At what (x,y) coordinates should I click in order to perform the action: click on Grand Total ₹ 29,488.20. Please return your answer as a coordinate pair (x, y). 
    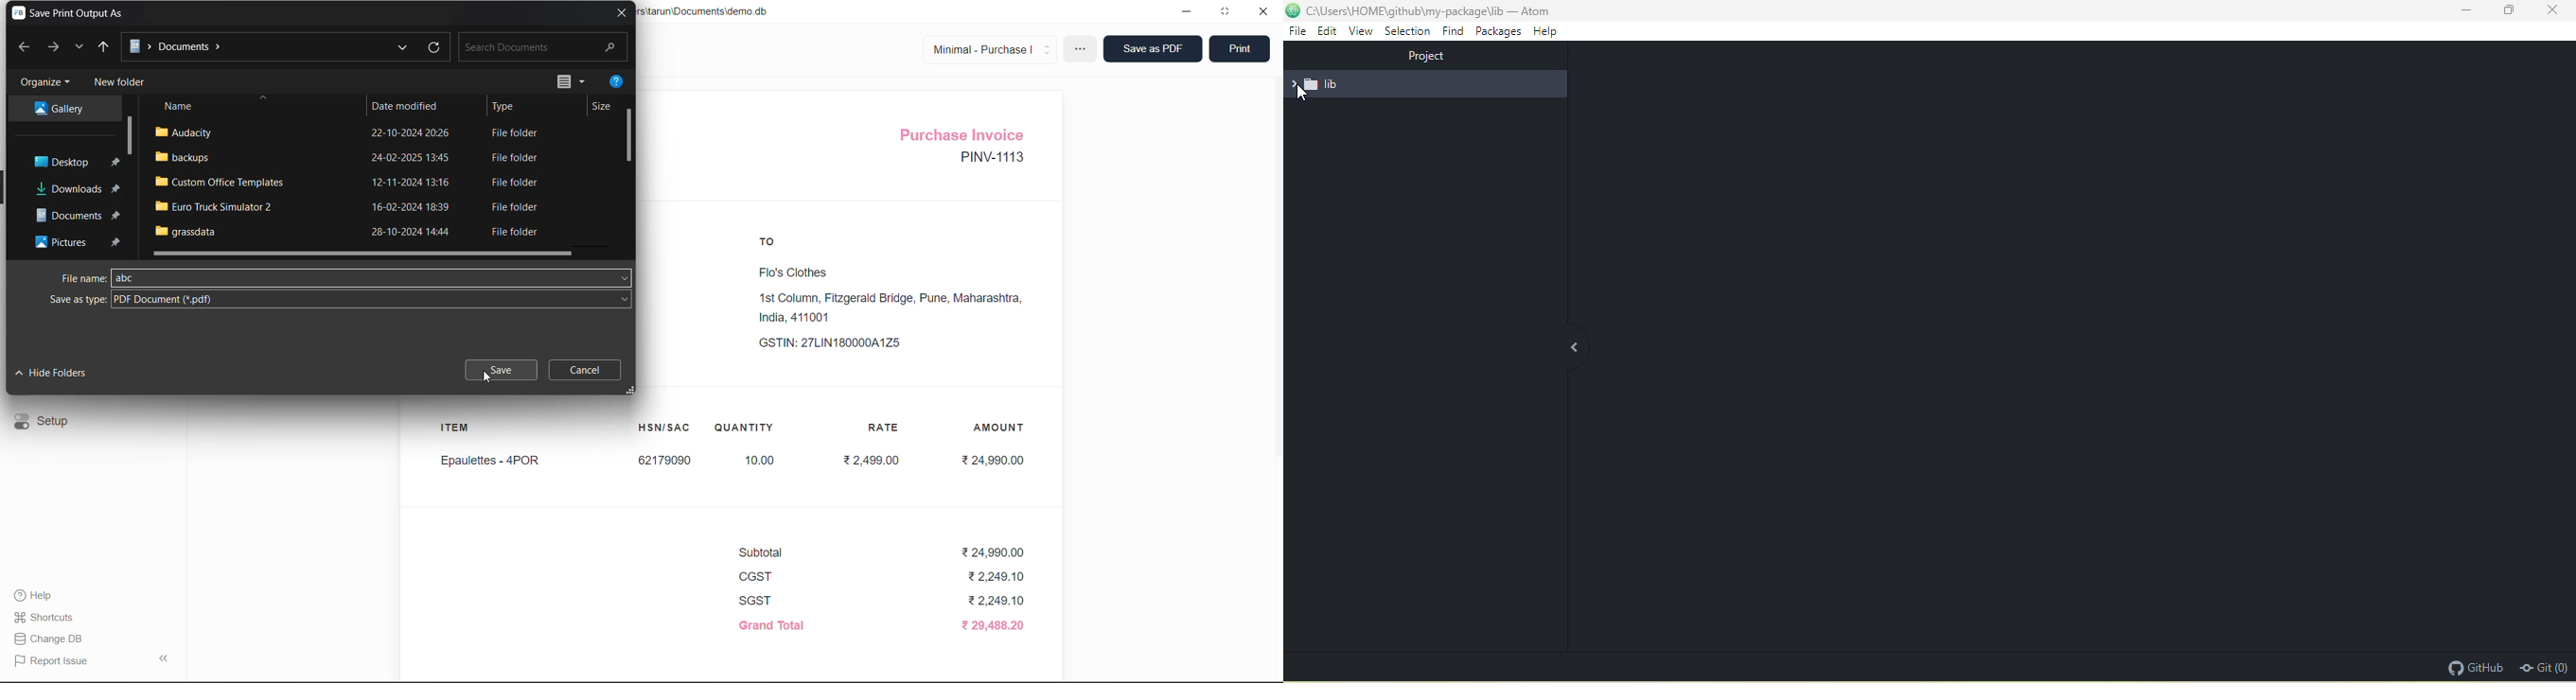
    Looking at the image, I should click on (887, 625).